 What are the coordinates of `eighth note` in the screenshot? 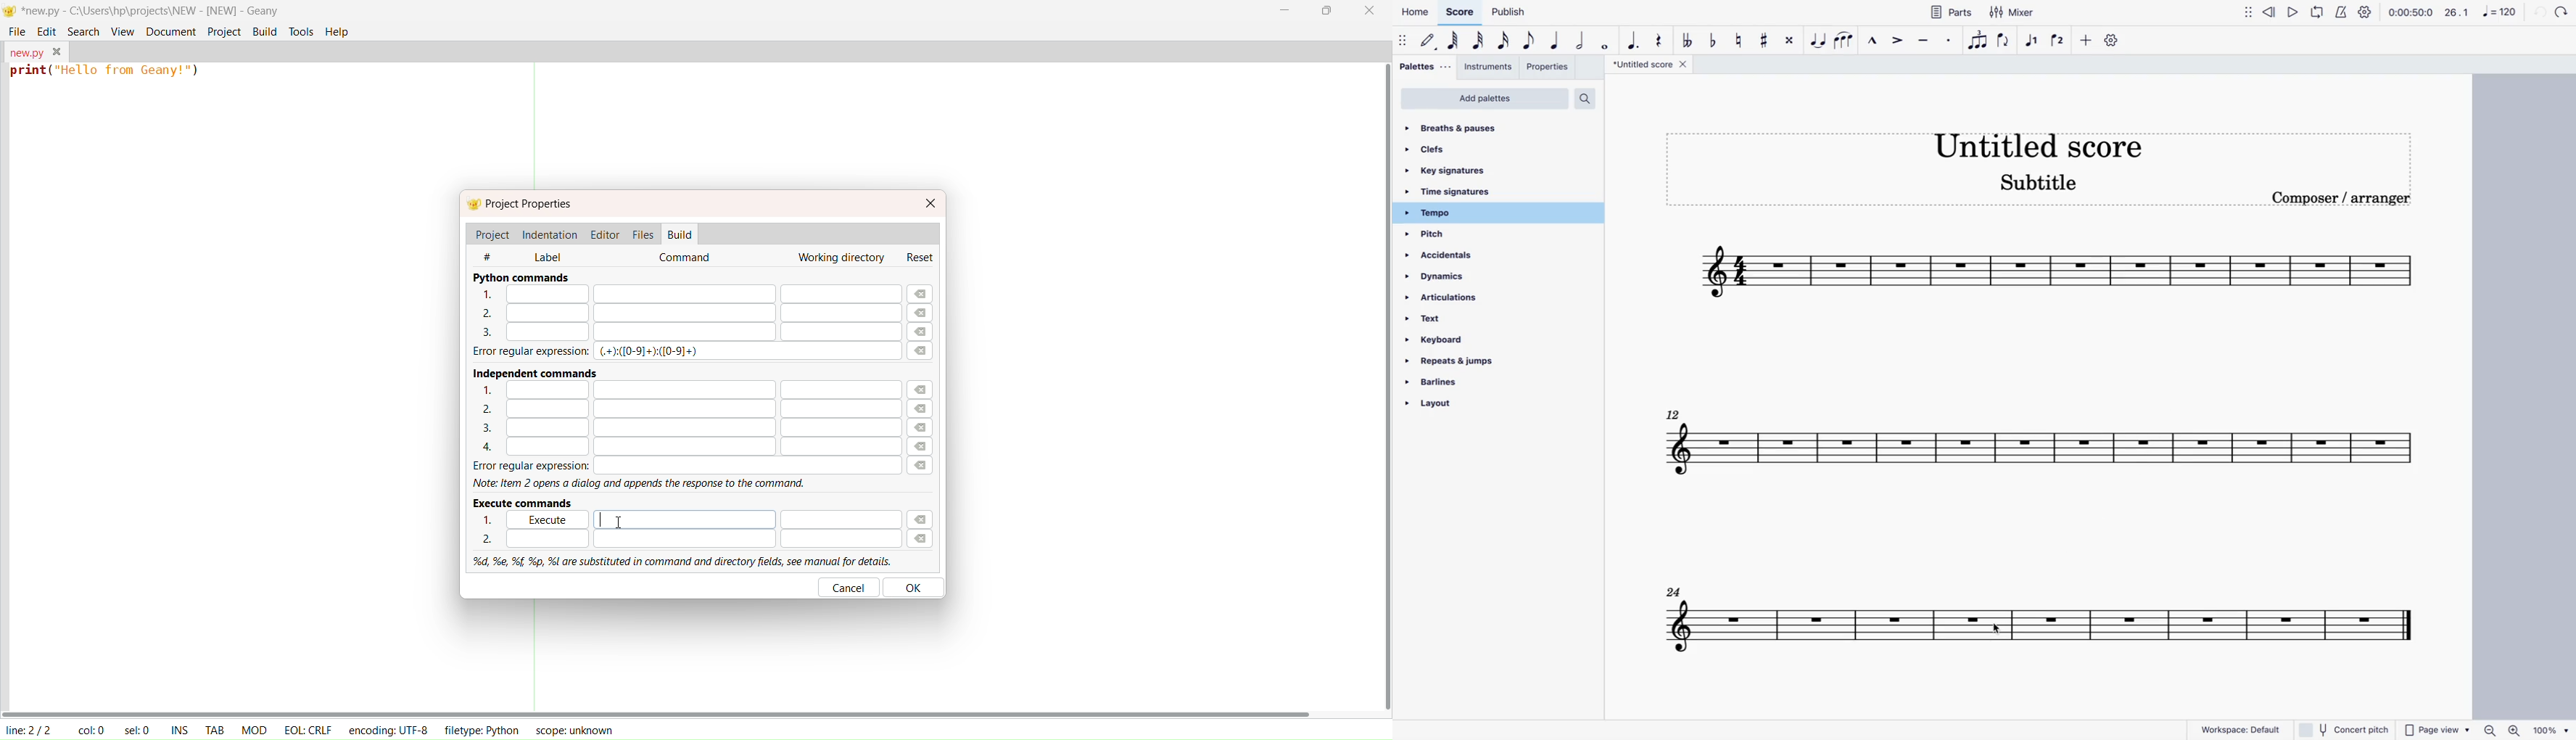 It's located at (1530, 41).